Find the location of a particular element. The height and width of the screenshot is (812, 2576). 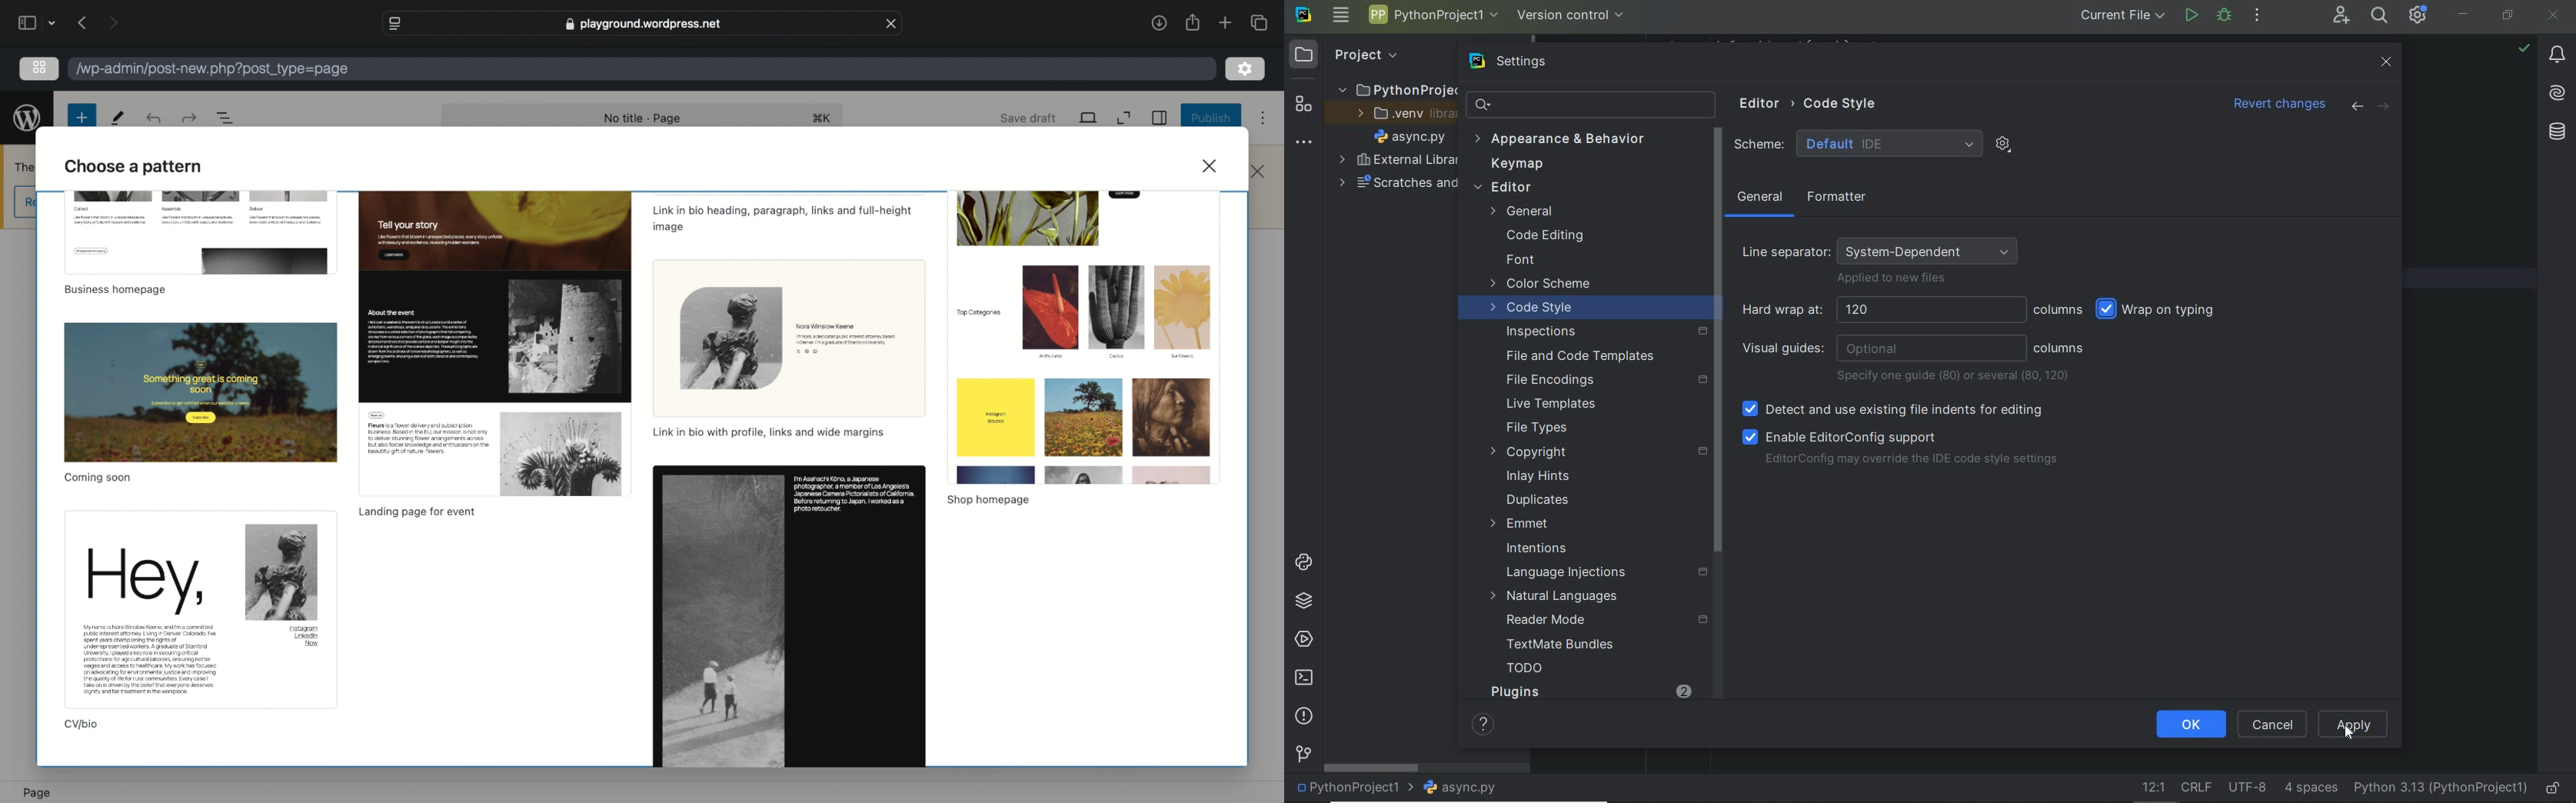

Help is located at coordinates (1478, 723).